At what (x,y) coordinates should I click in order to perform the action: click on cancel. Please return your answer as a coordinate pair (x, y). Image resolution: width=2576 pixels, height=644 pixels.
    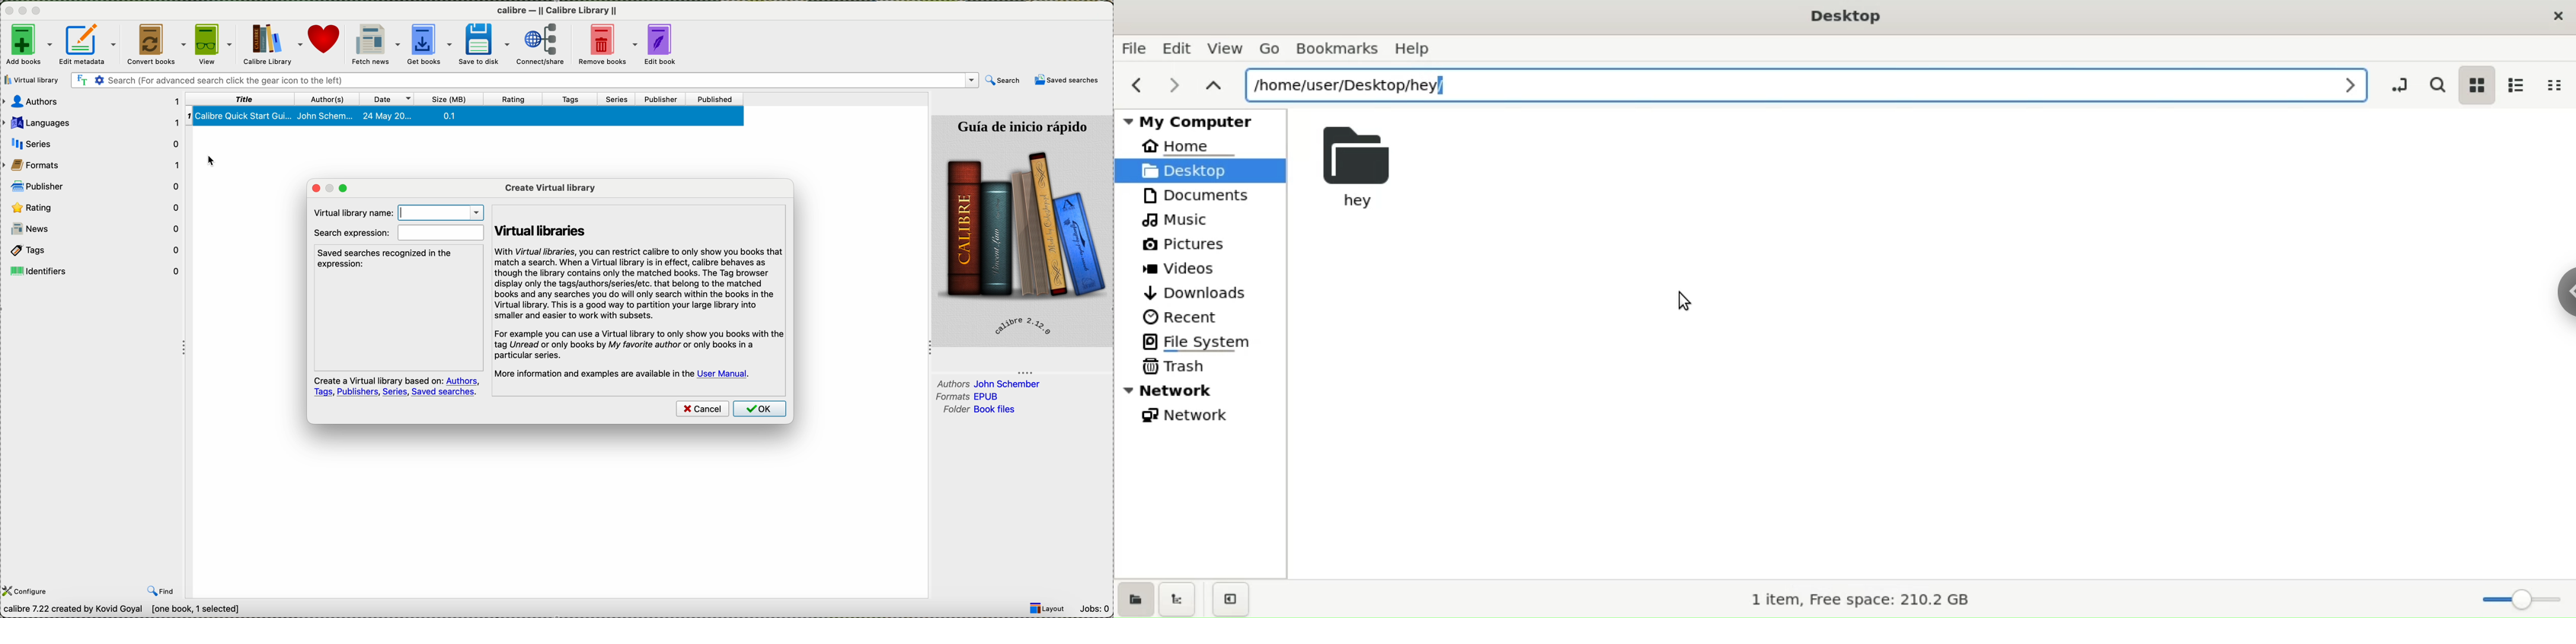
    Looking at the image, I should click on (702, 410).